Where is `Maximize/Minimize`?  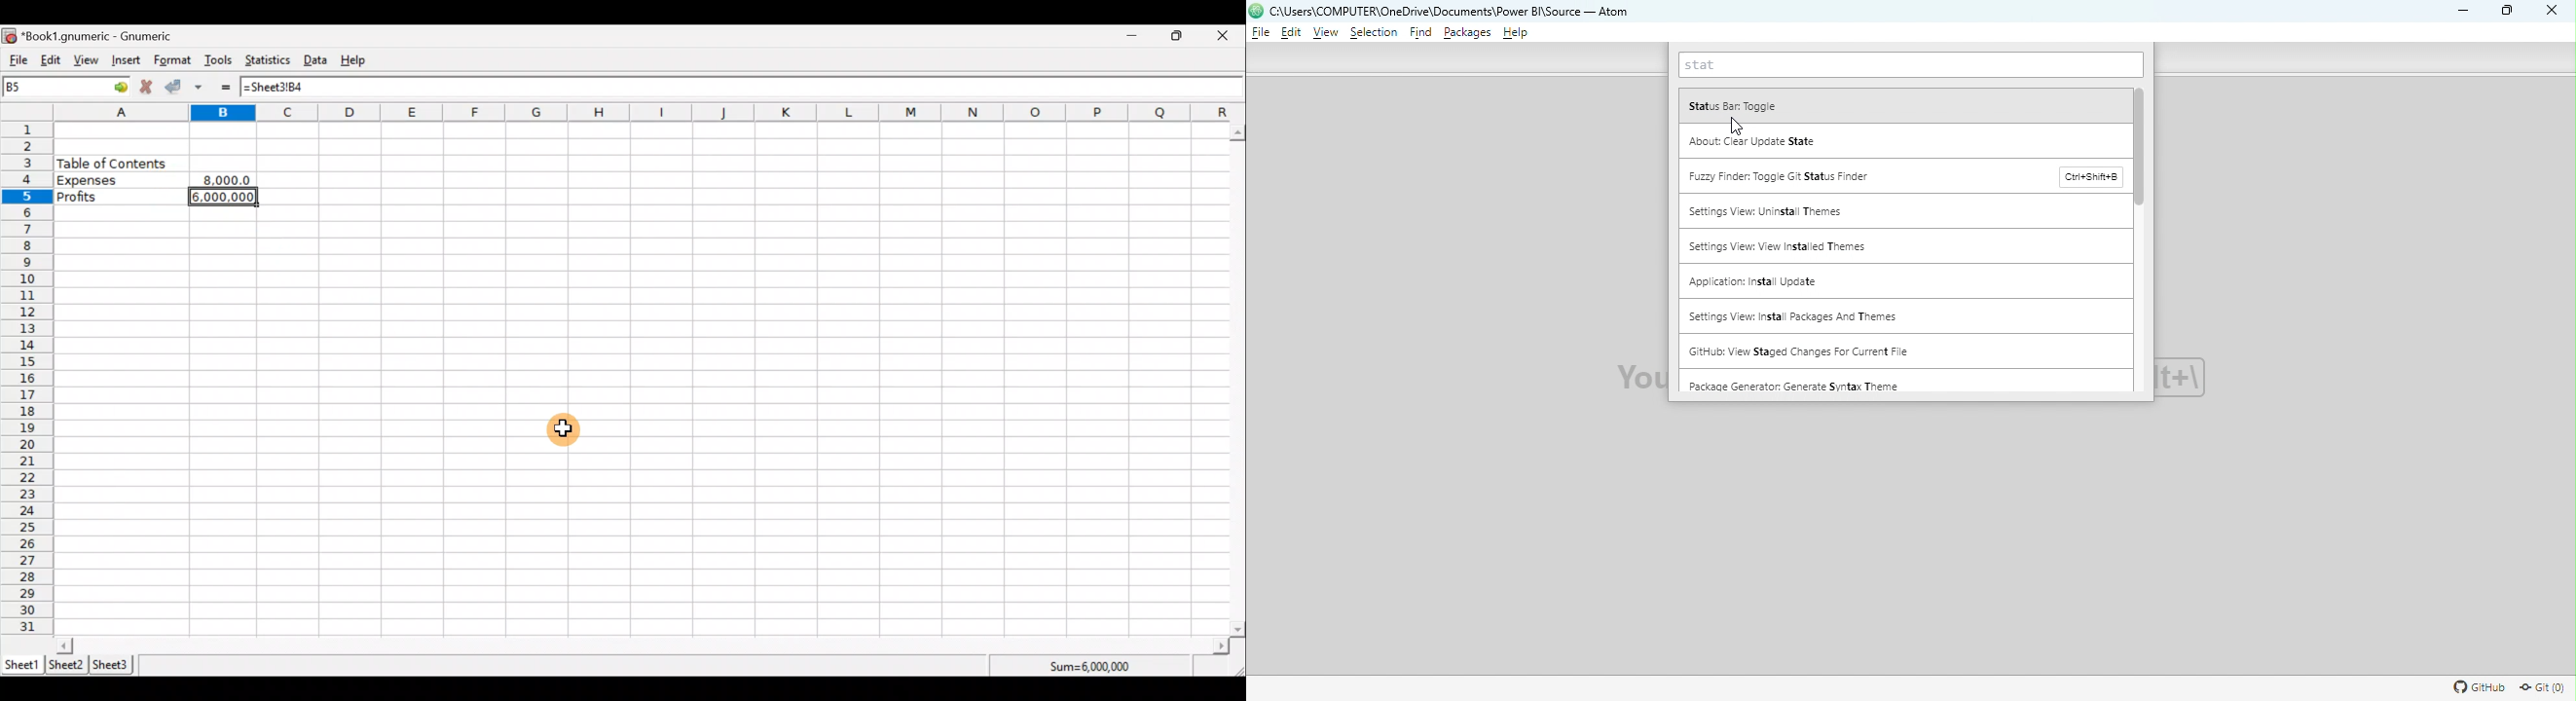
Maximize/Minimize is located at coordinates (1181, 36).